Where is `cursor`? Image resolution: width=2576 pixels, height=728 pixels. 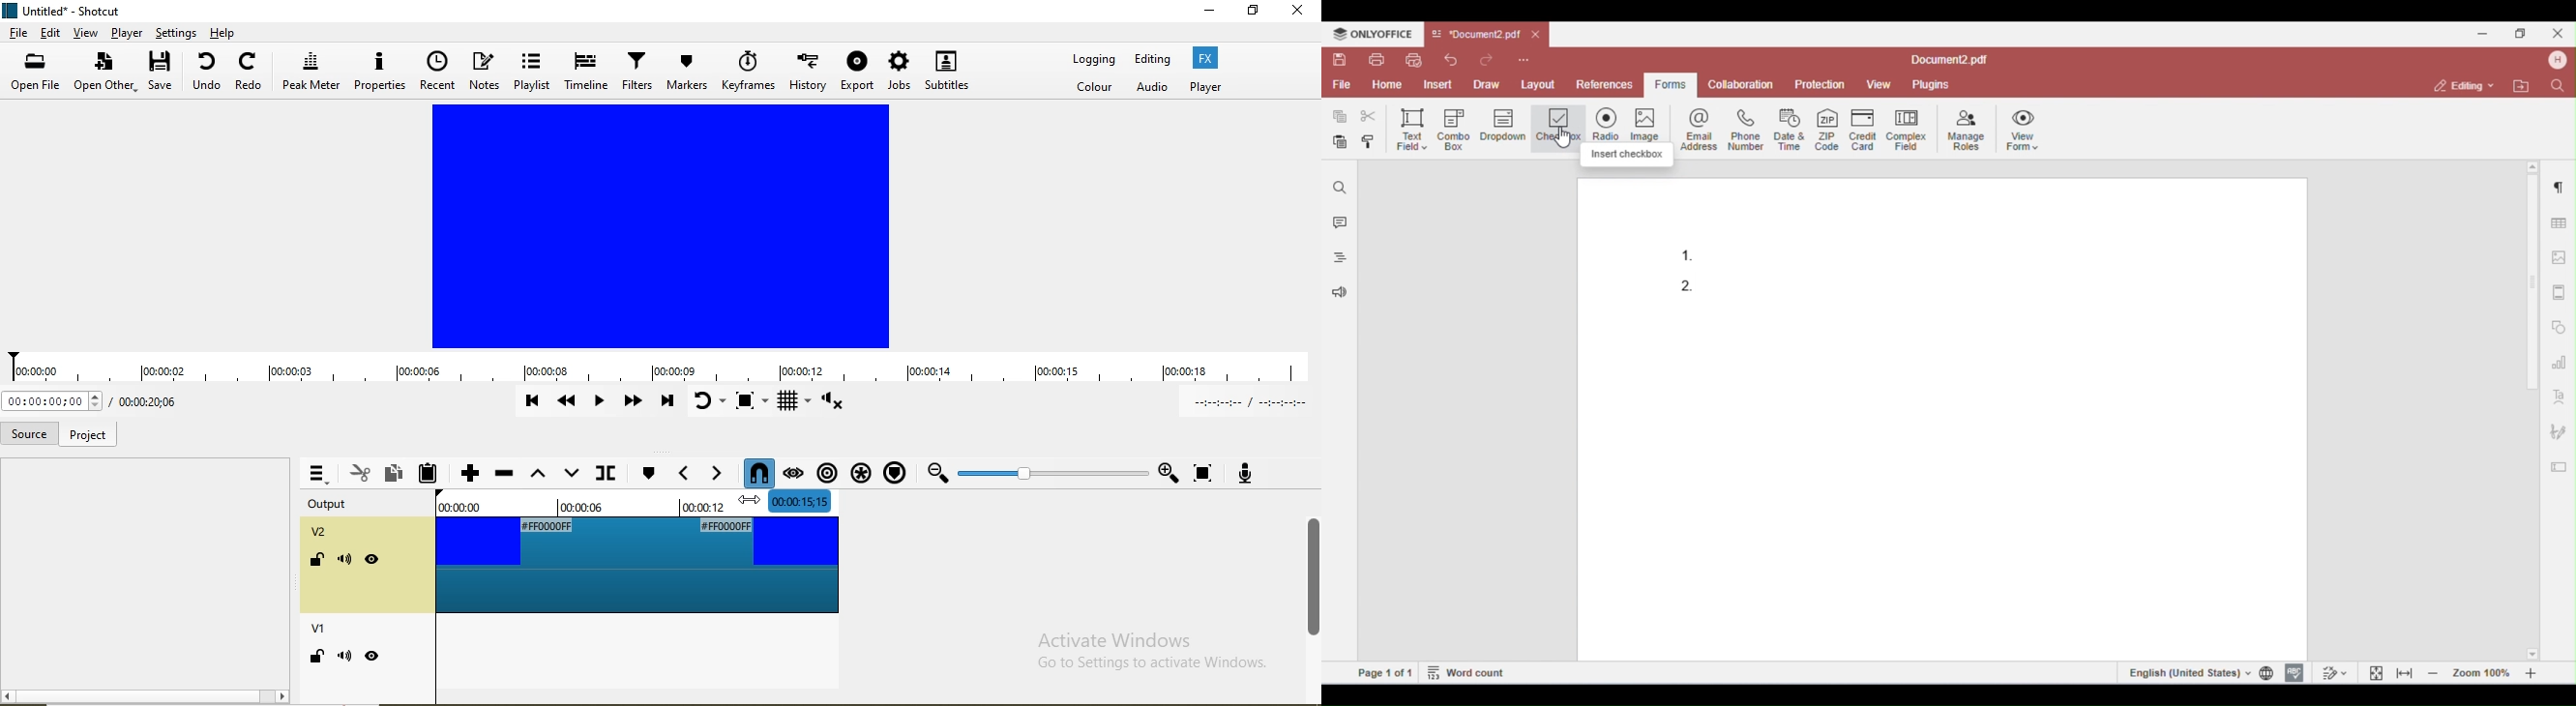 cursor is located at coordinates (748, 504).